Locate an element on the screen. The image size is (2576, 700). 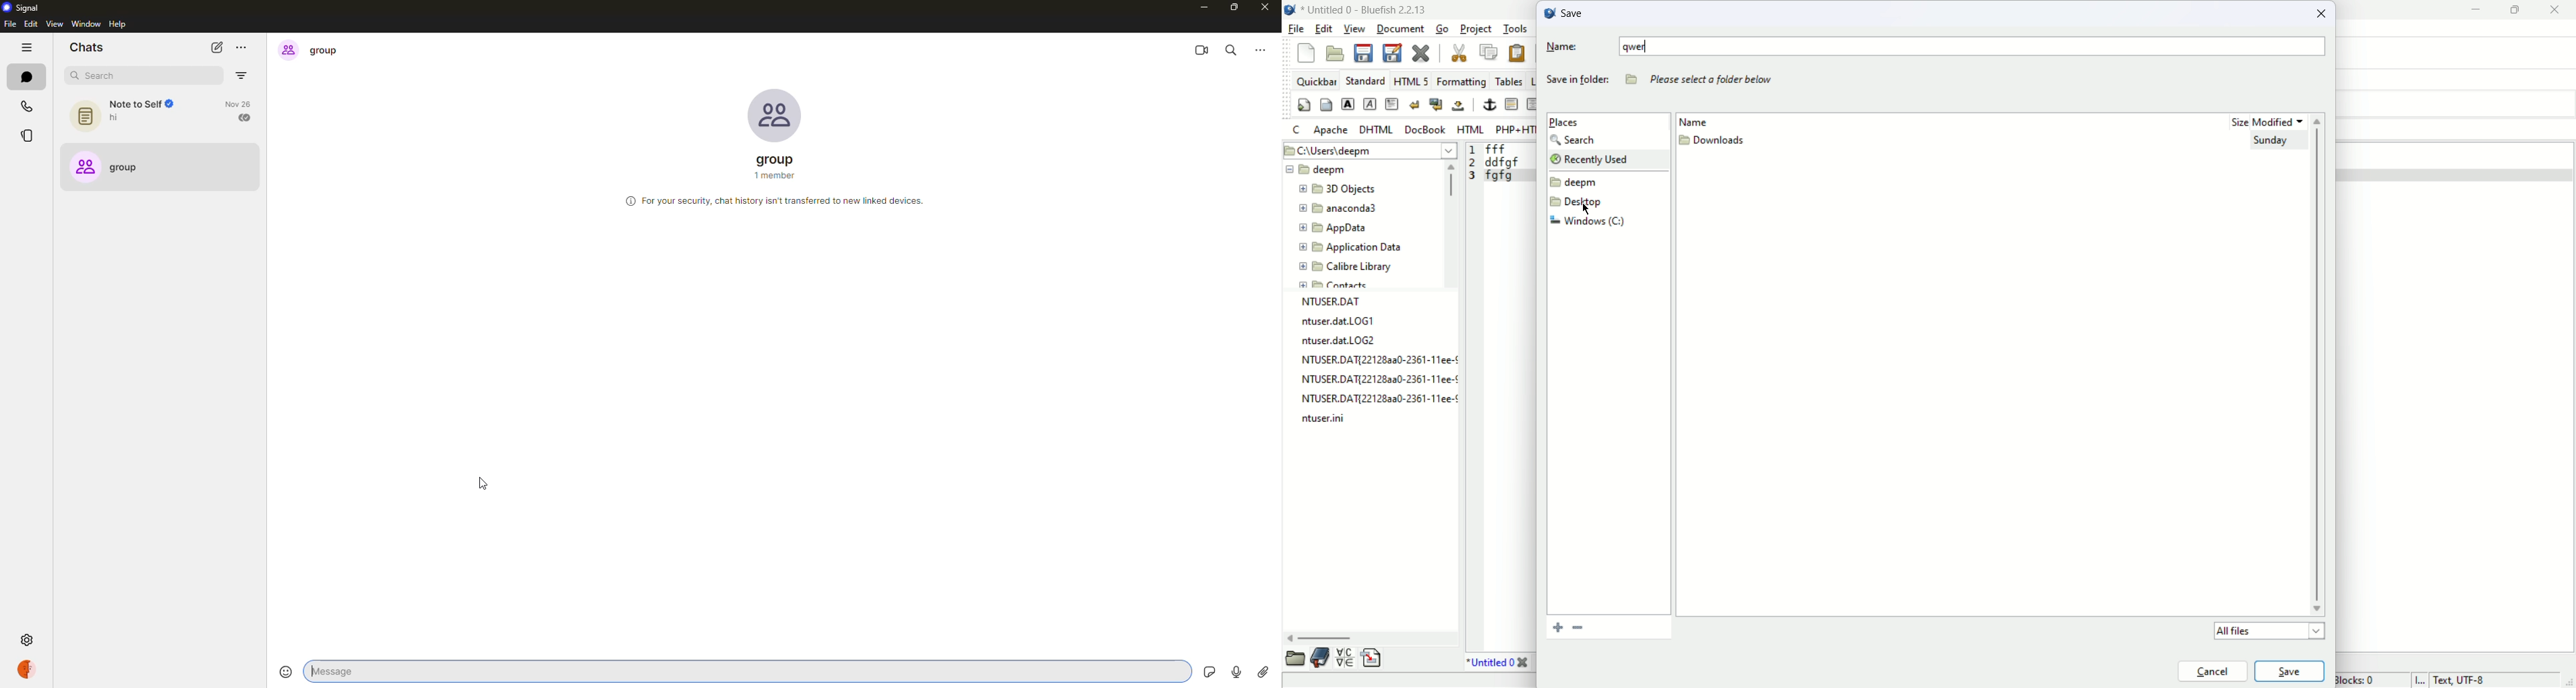
paste is located at coordinates (1518, 55).